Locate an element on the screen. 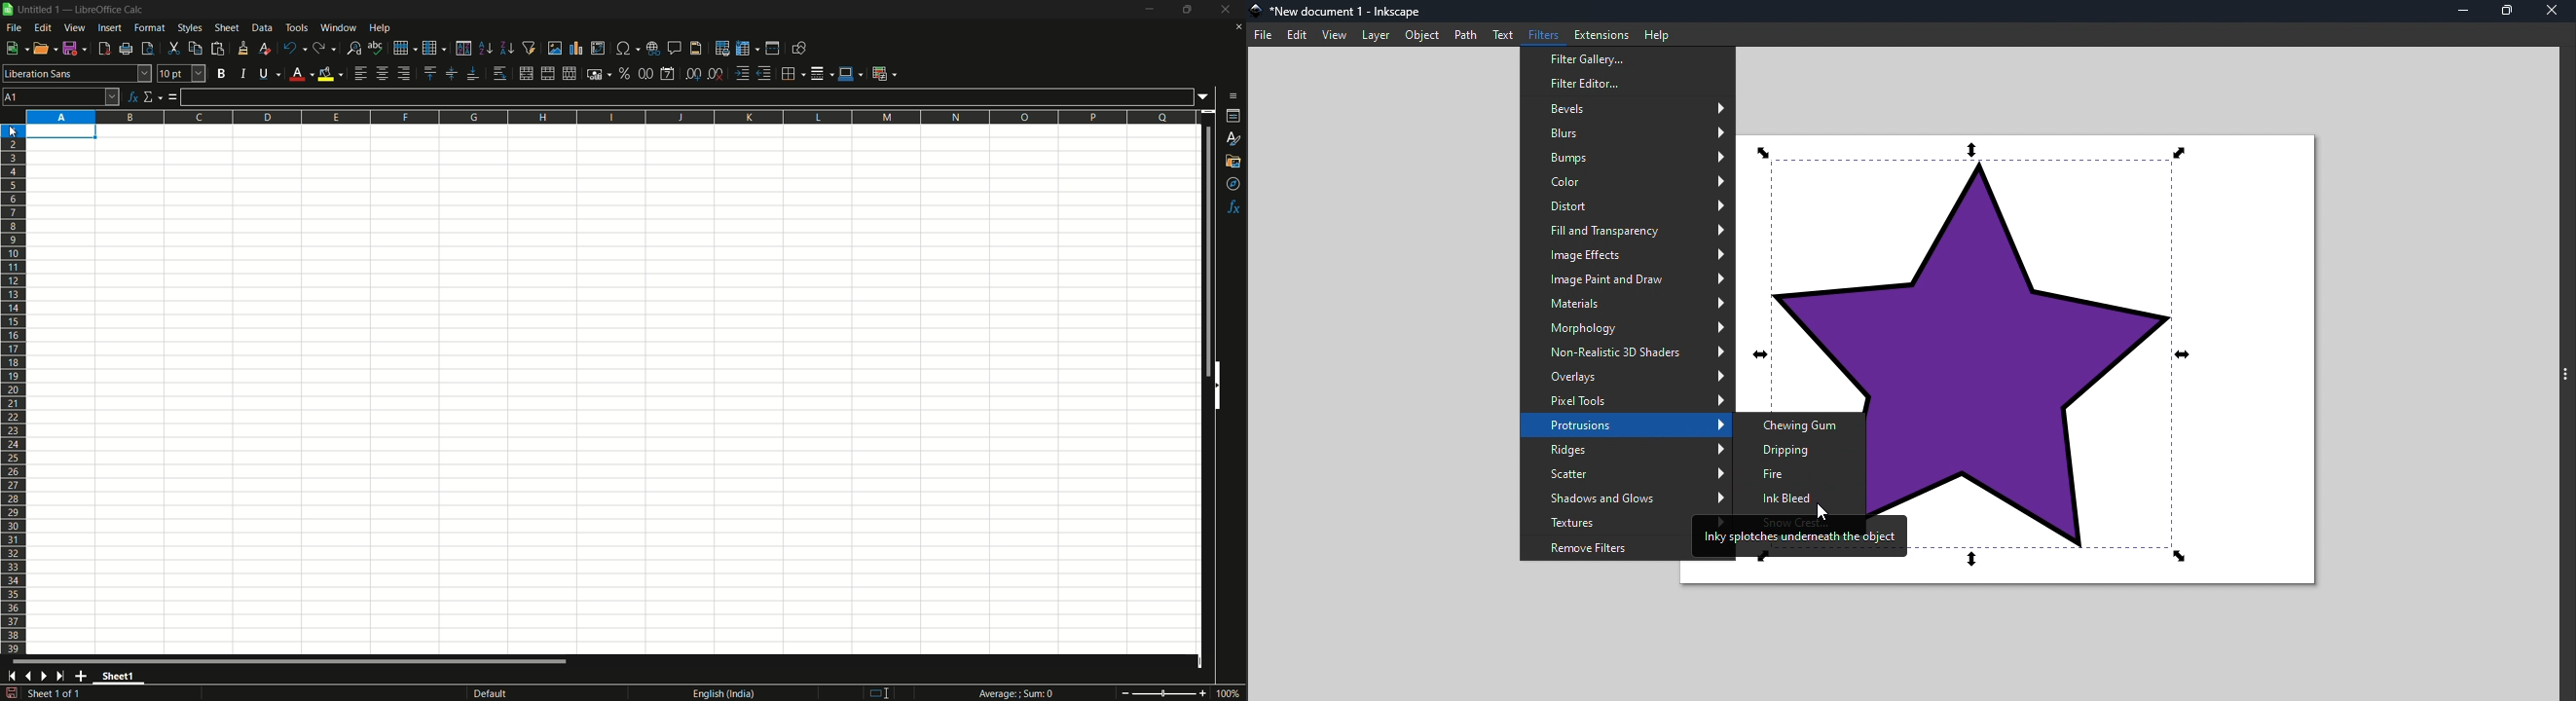 The width and height of the screenshot is (2576, 728). Image Paint and Draw is located at coordinates (1627, 277).